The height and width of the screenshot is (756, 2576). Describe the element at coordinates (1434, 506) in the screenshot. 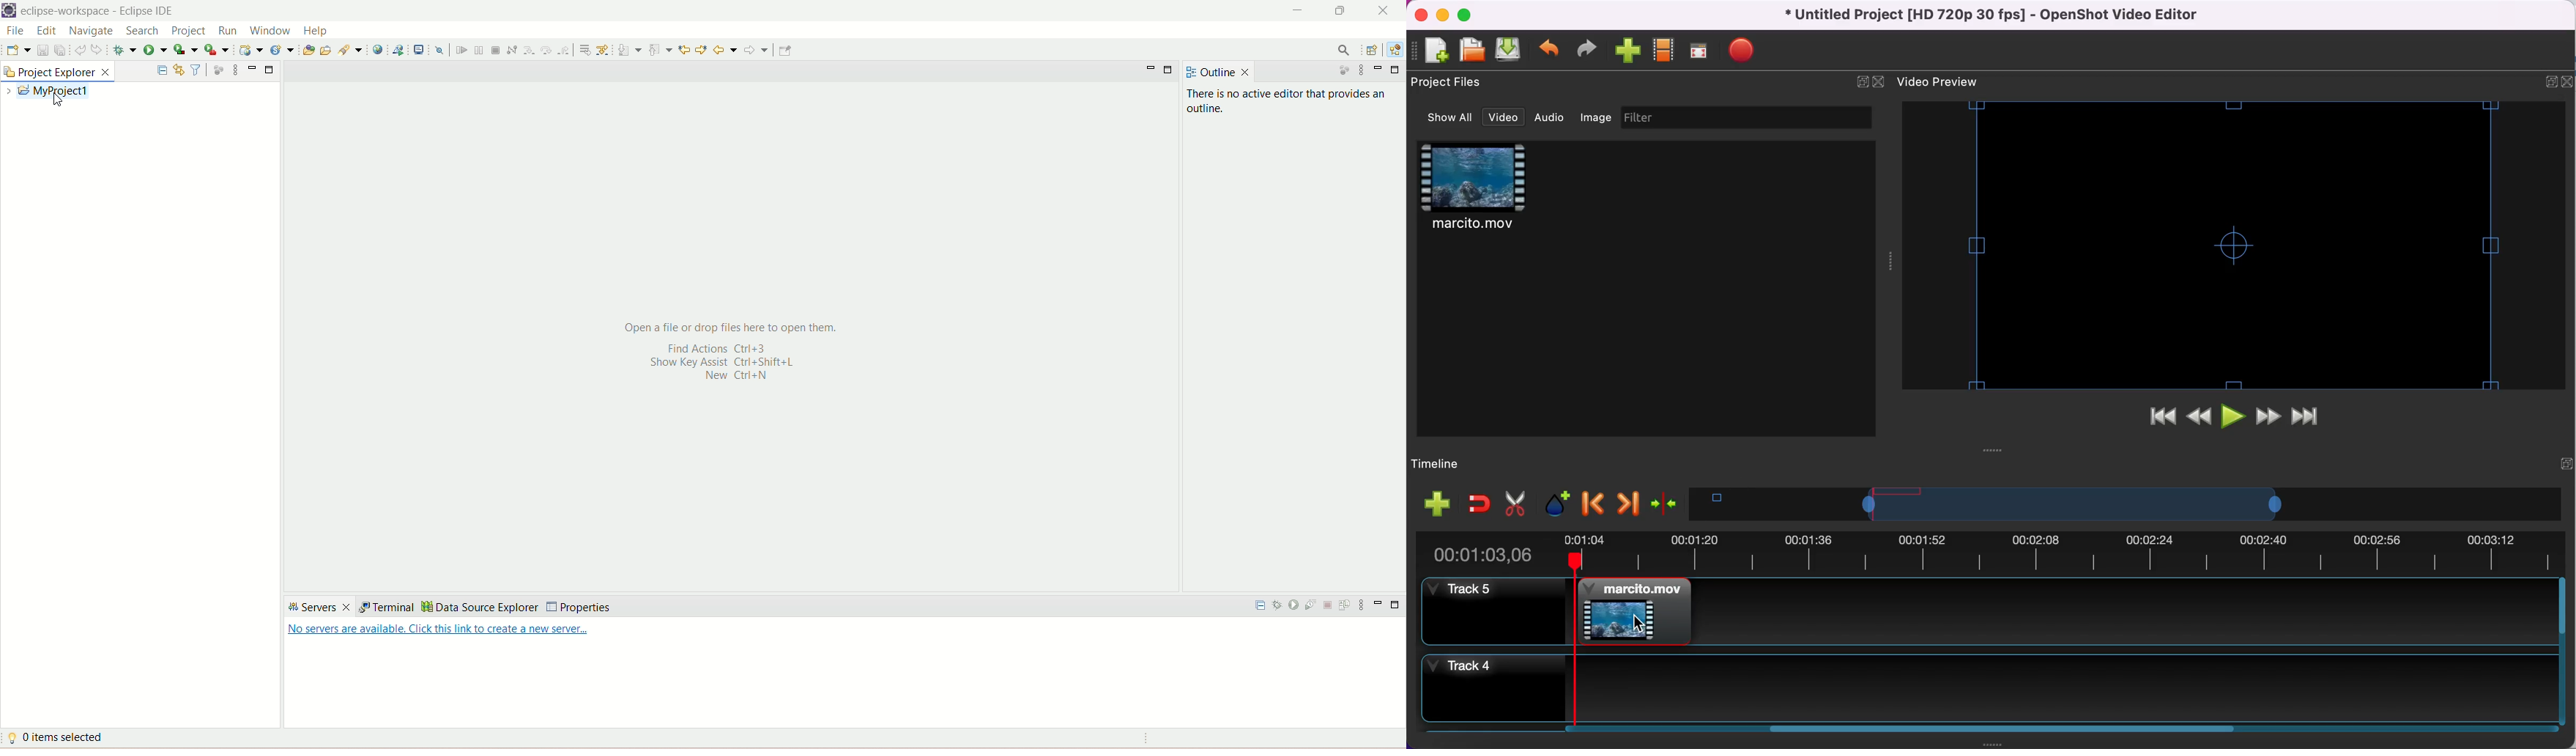

I see `add track` at that location.